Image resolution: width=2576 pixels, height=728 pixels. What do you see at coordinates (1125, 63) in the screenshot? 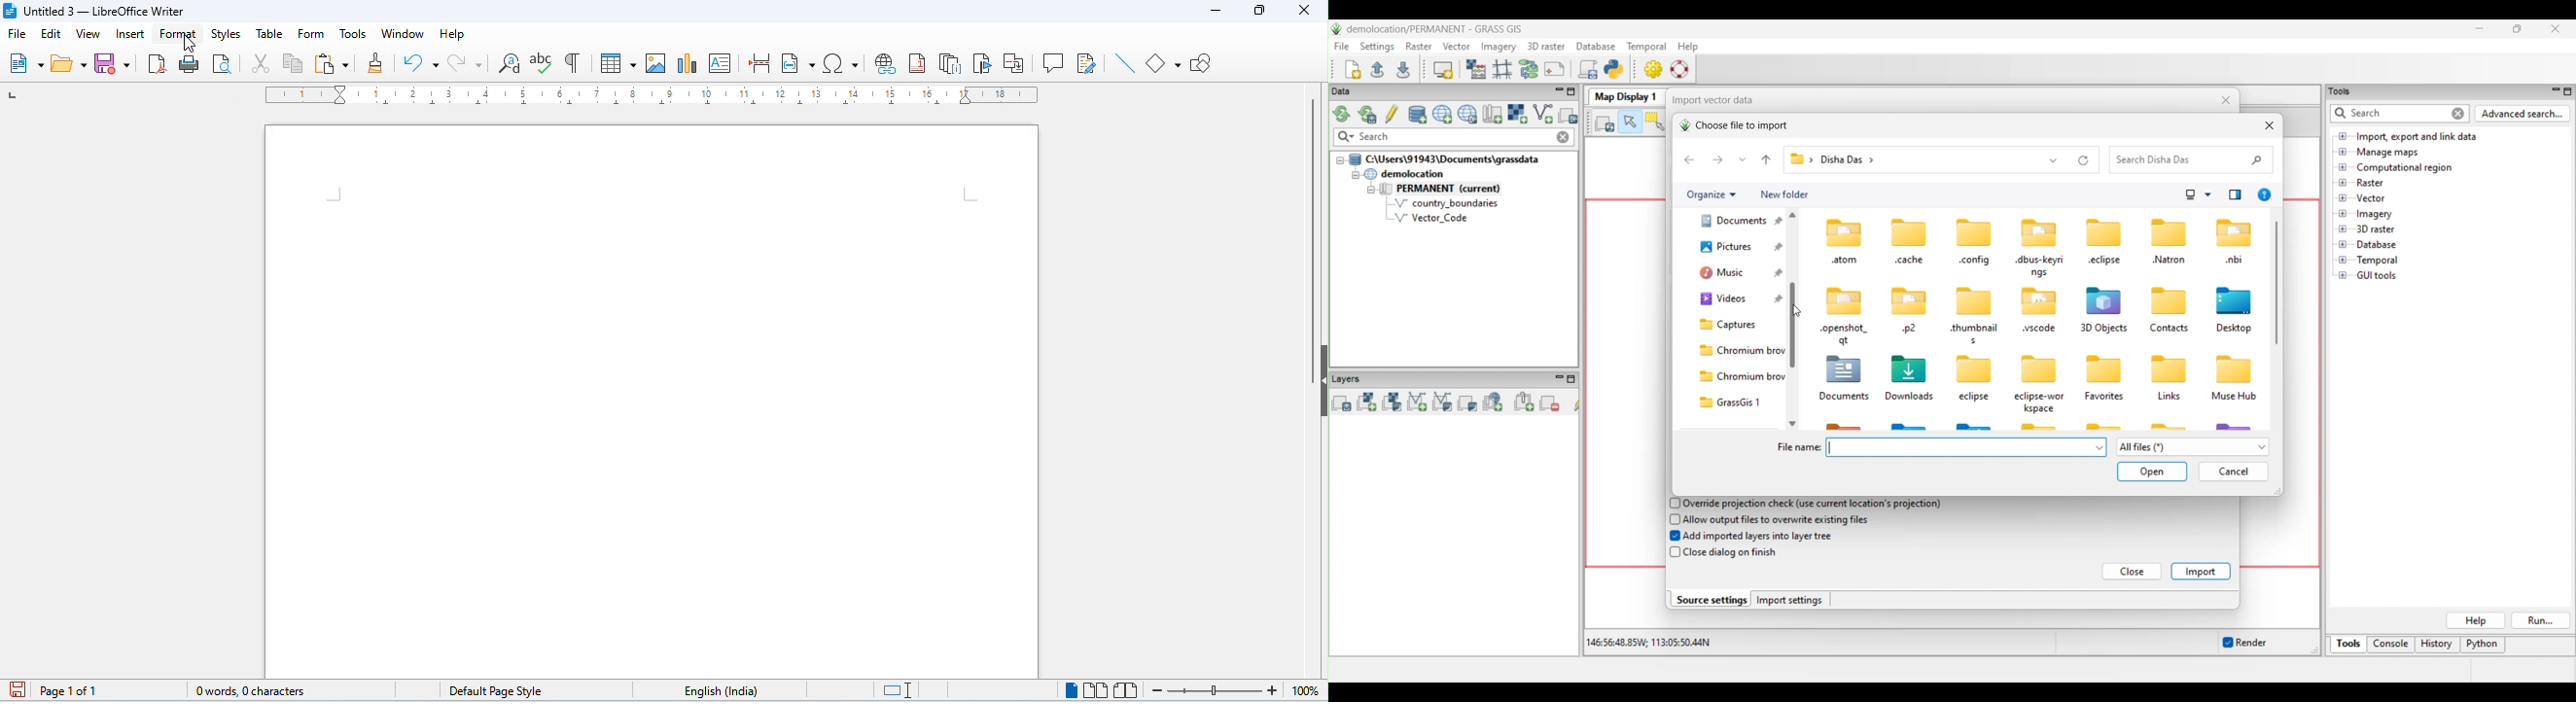
I see `line` at bounding box center [1125, 63].